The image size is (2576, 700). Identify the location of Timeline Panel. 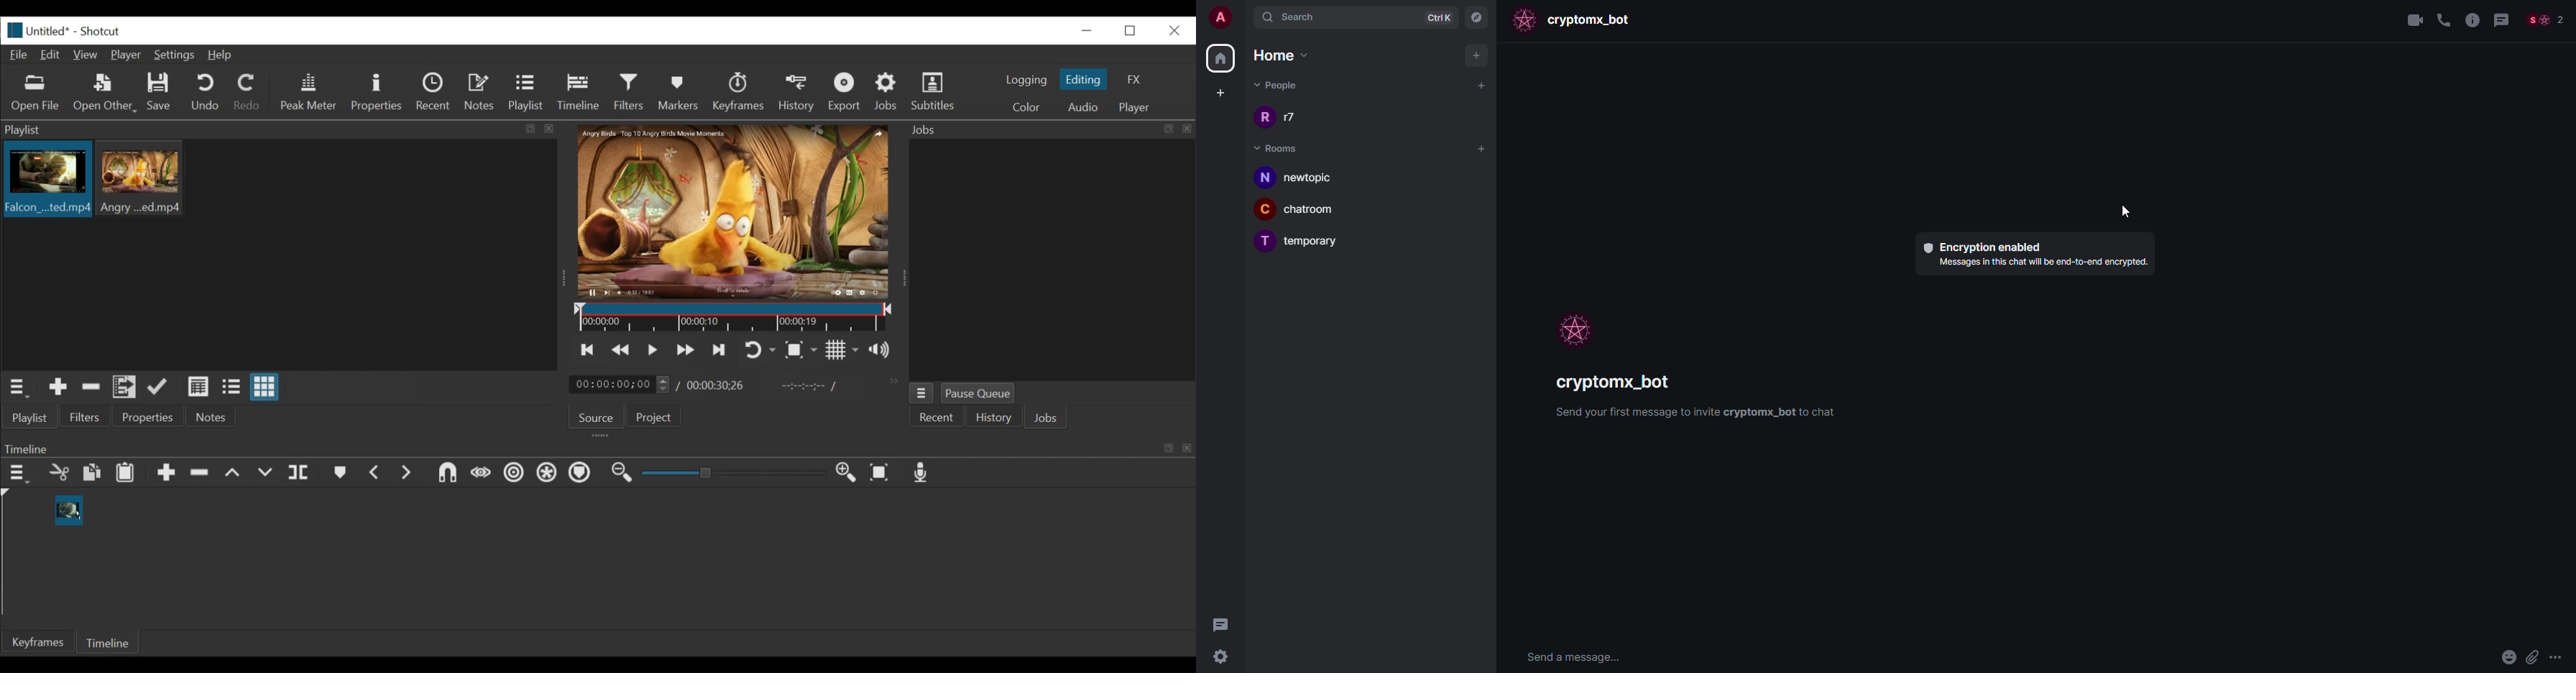
(596, 448).